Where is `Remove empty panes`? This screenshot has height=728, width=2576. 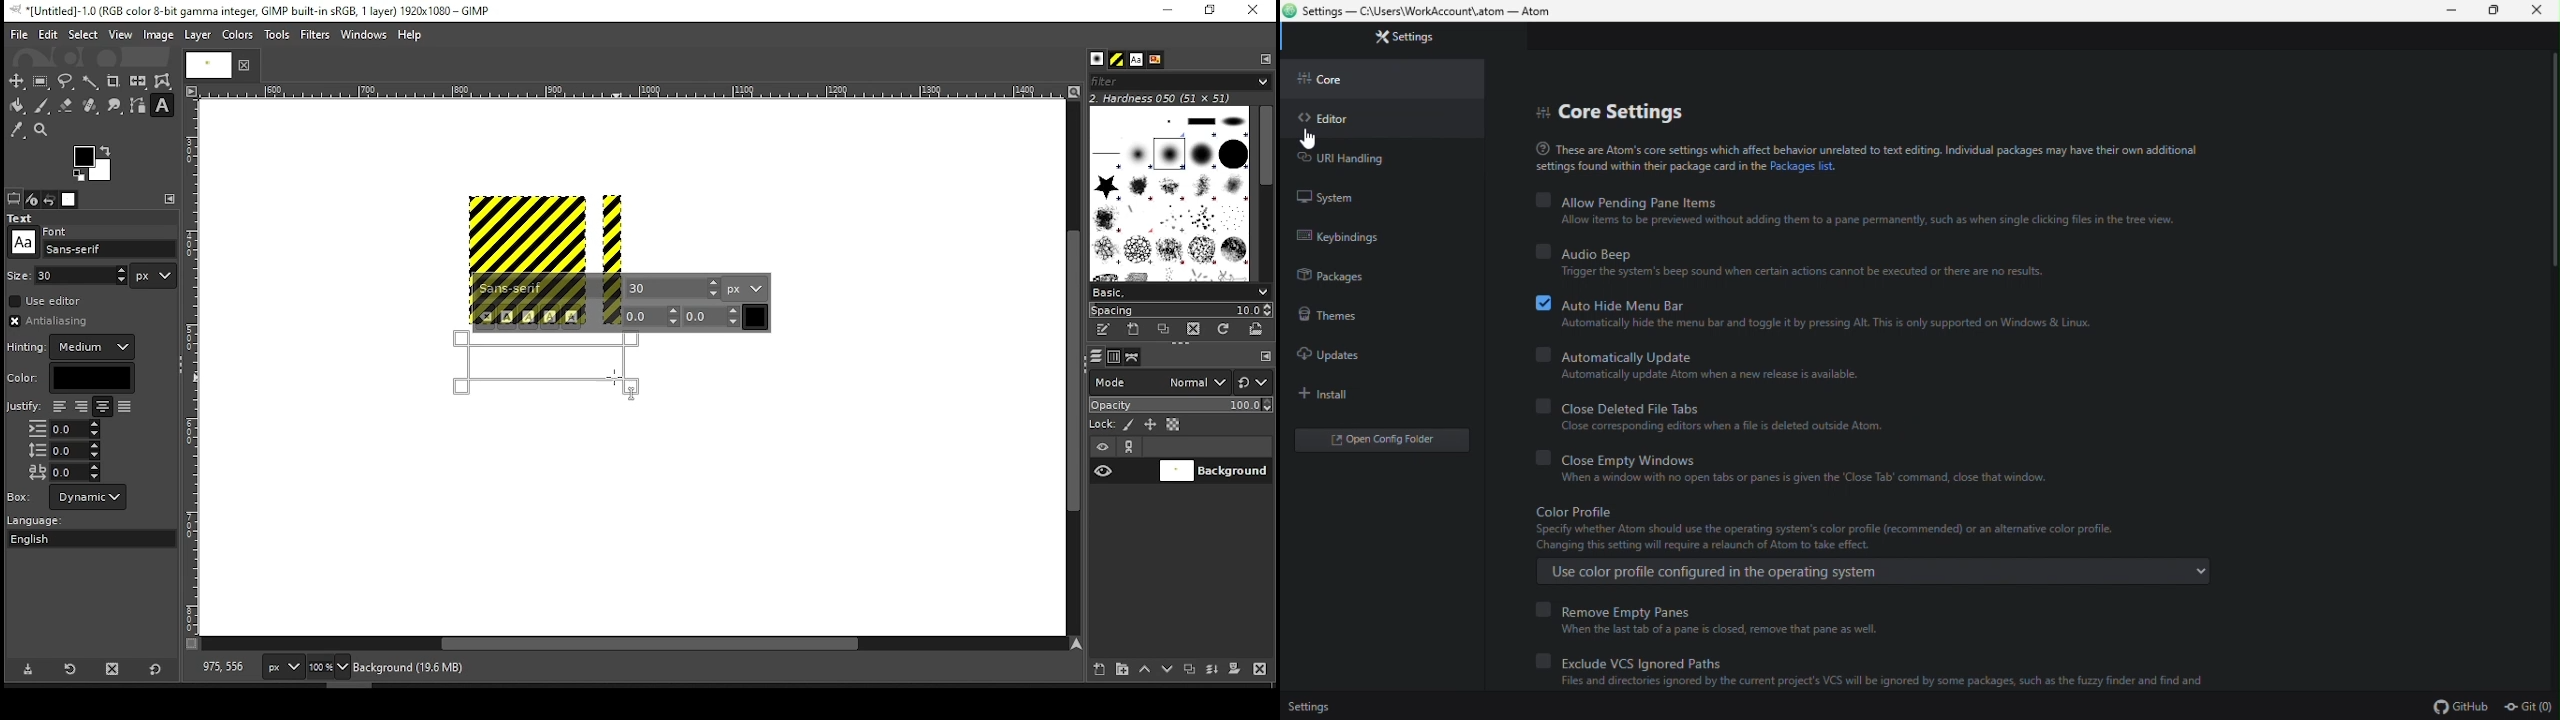 Remove empty panes is located at coordinates (1709, 610).